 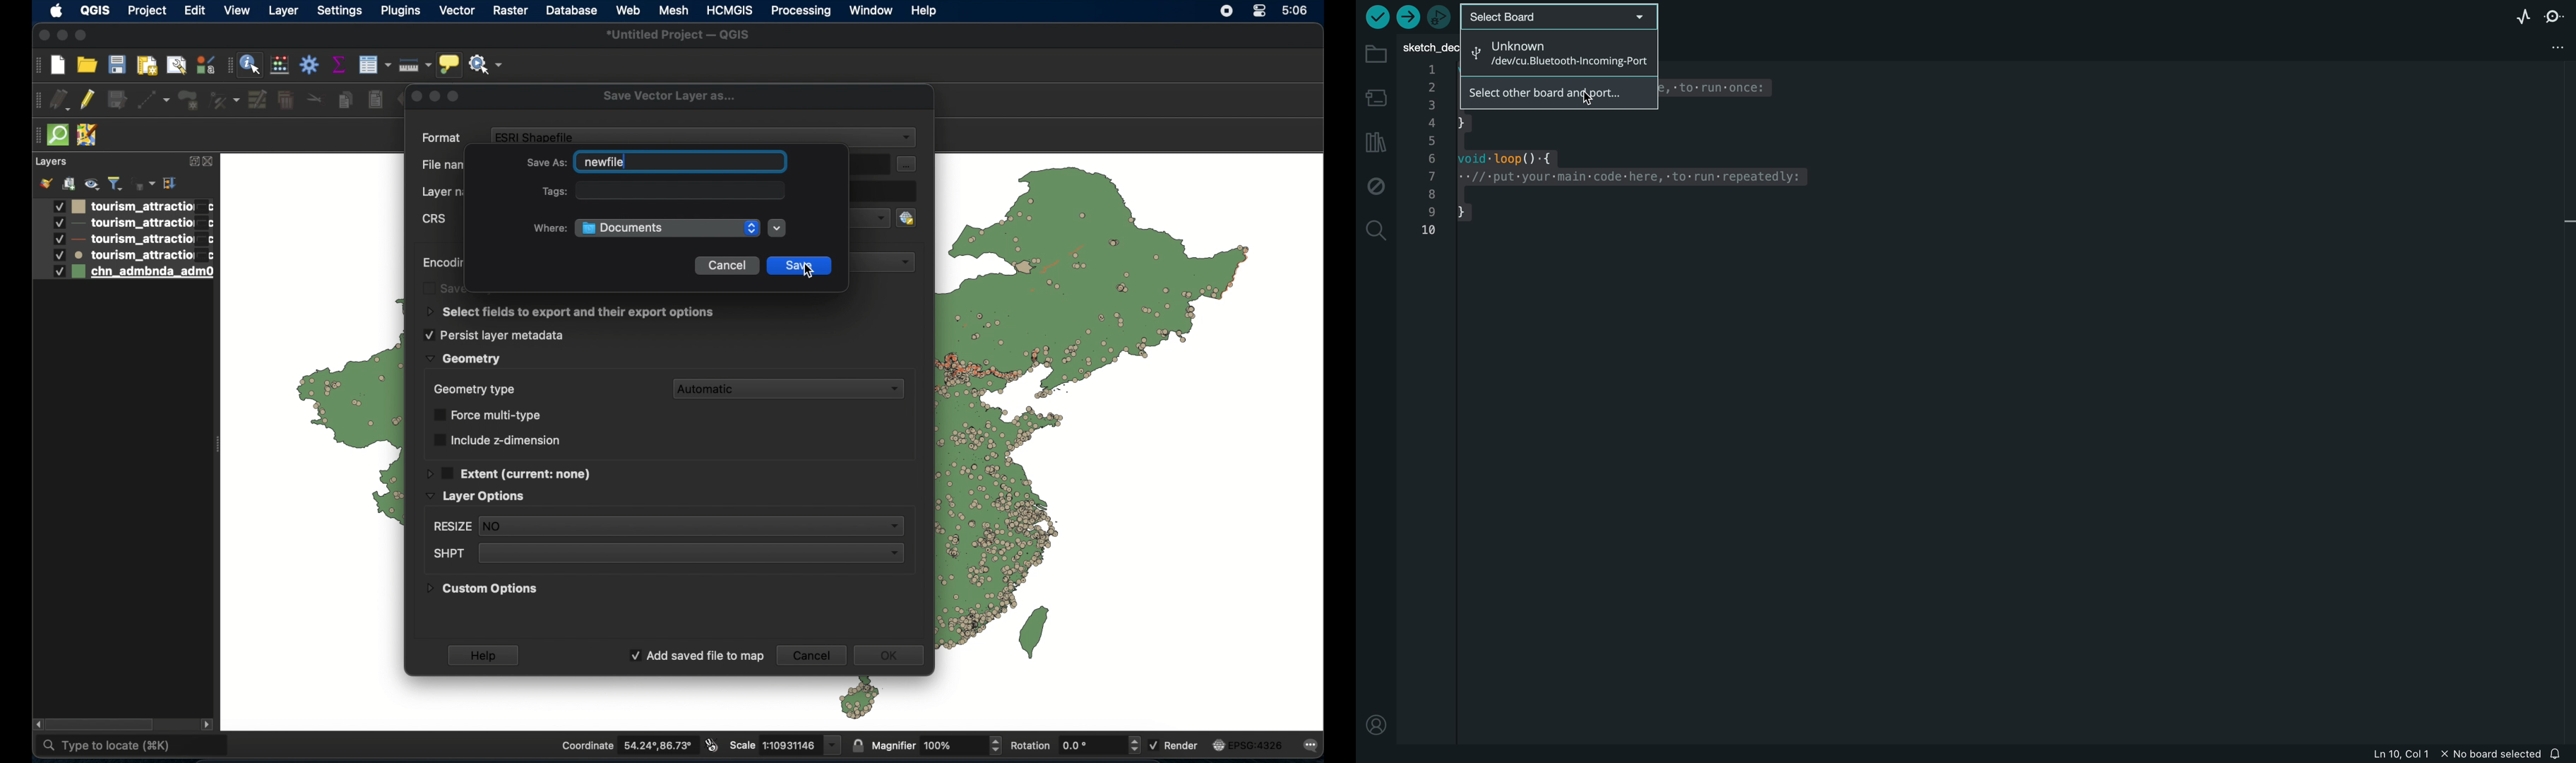 I want to click on save vector layer as, so click(x=669, y=97).